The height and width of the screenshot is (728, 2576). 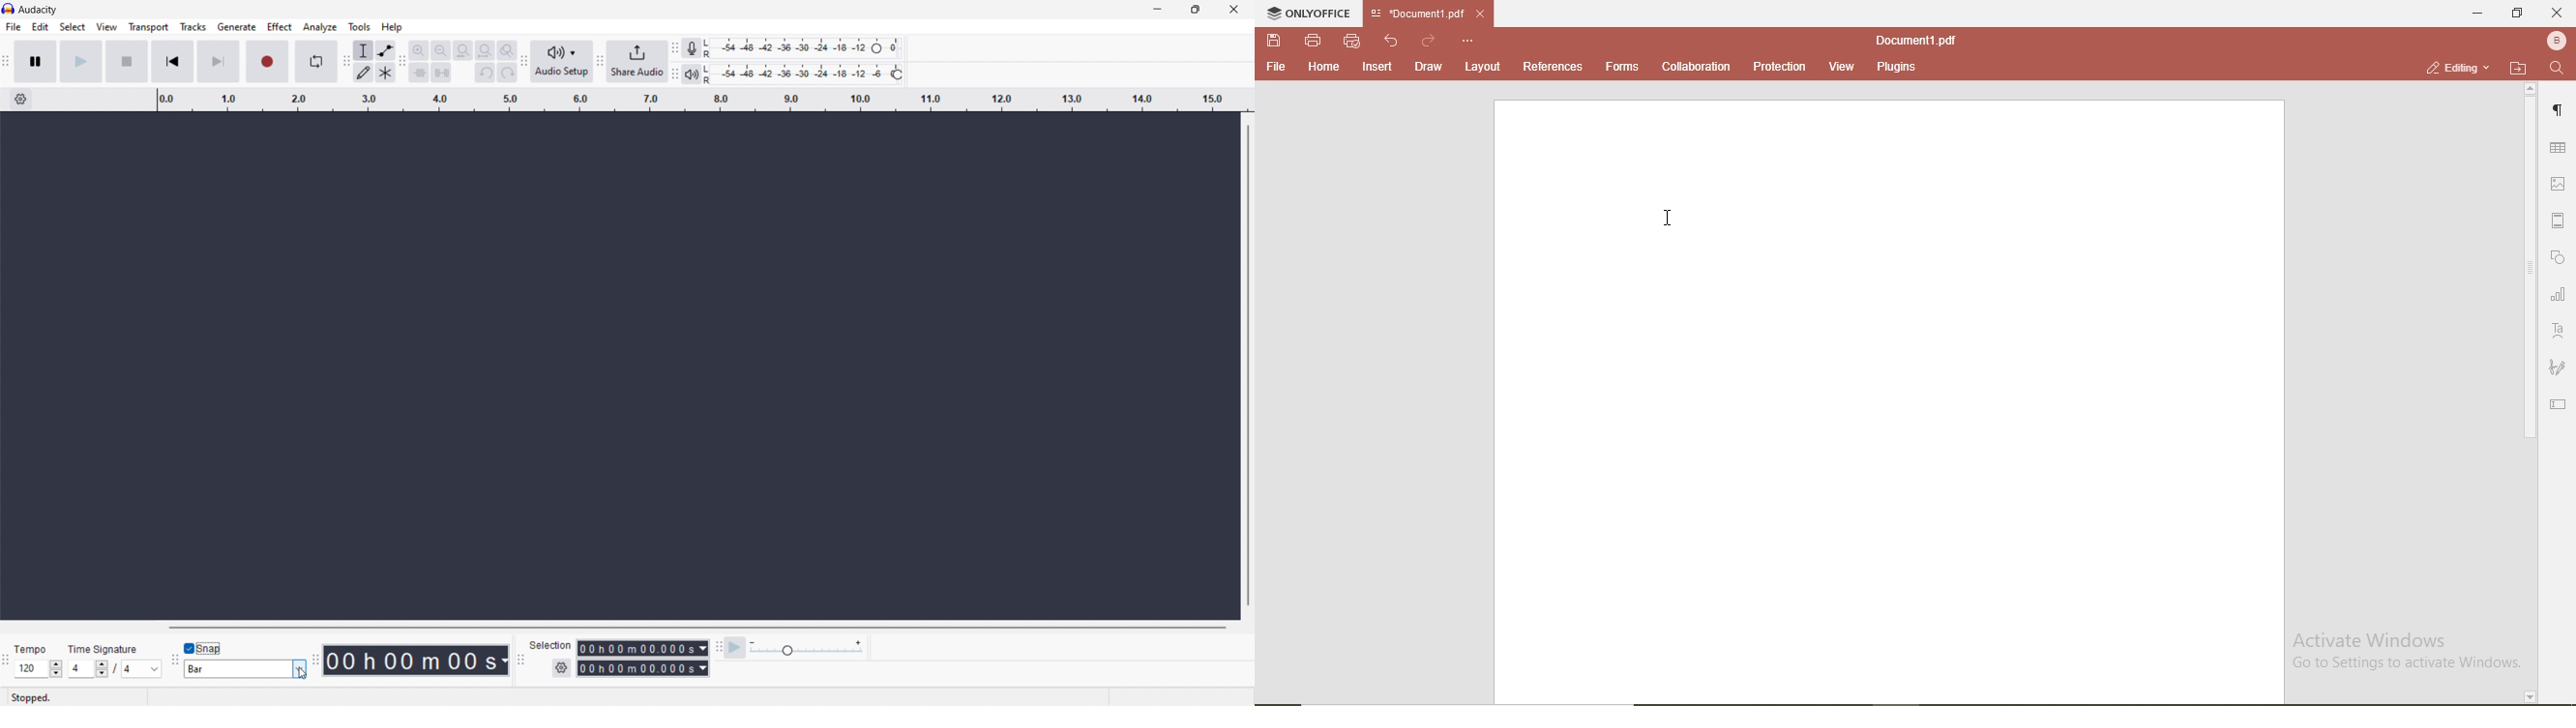 I want to click on signature, so click(x=2559, y=365).